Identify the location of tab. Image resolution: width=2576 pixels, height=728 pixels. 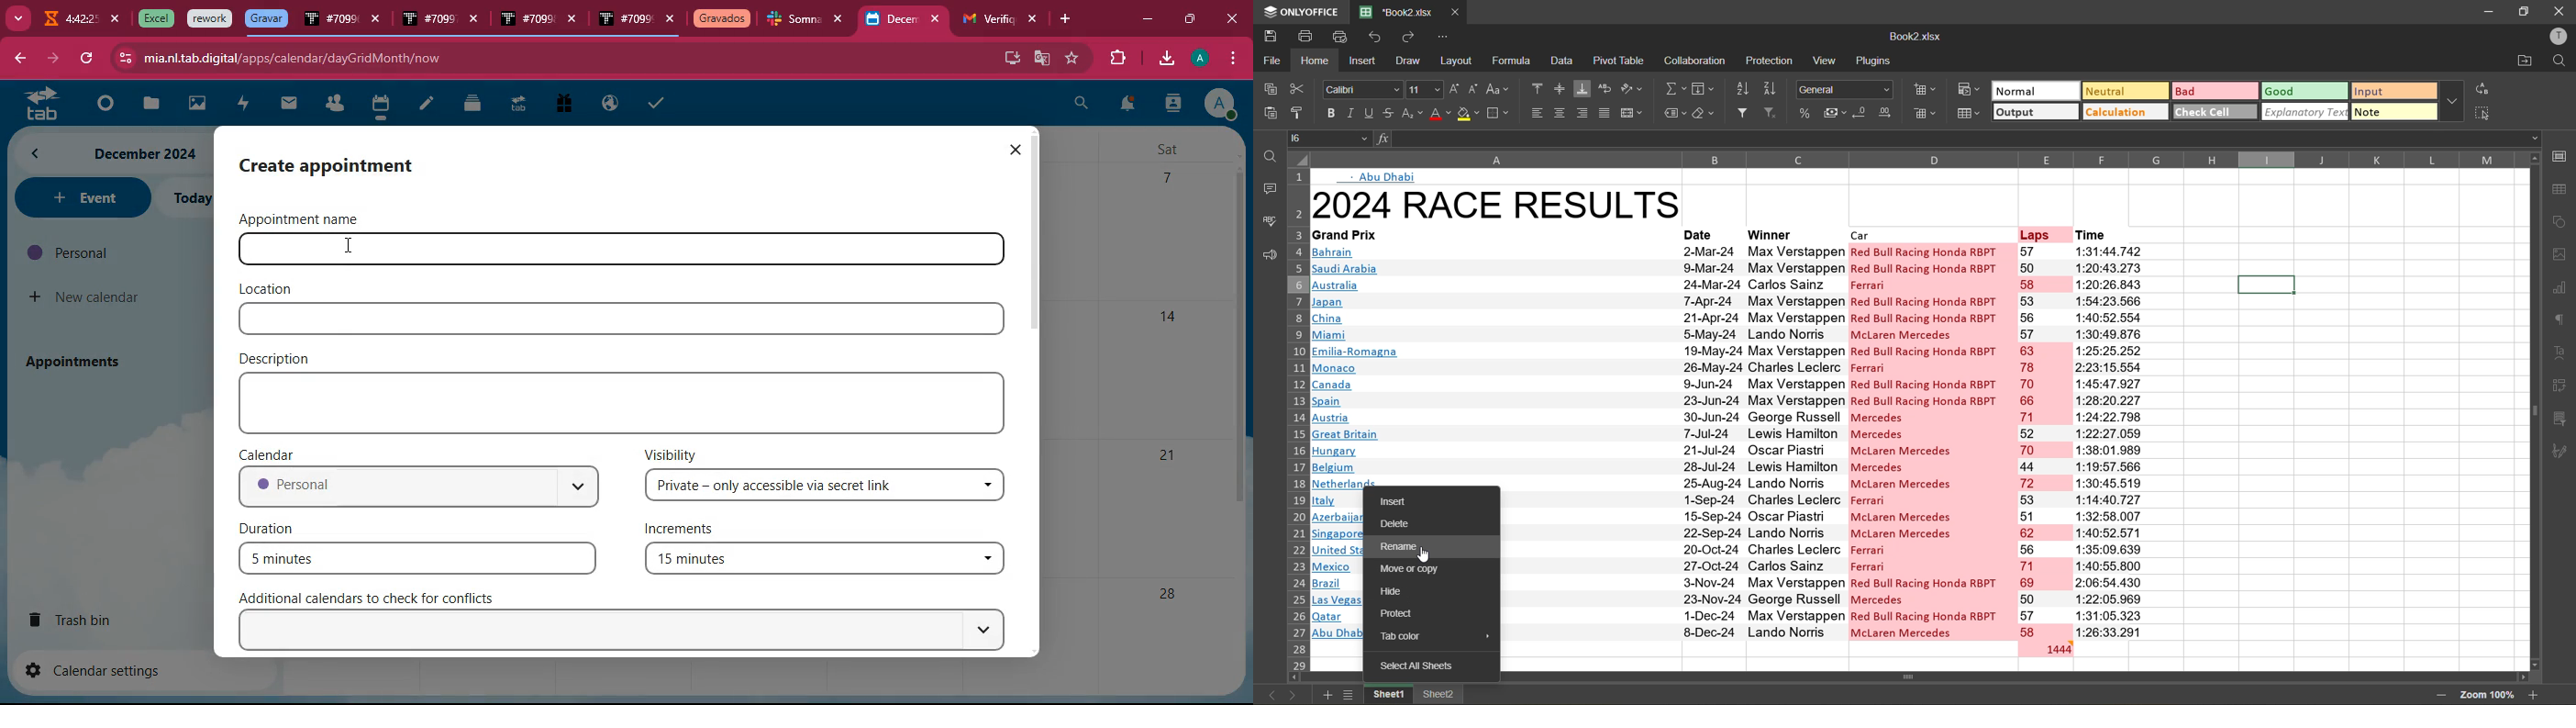
(153, 18).